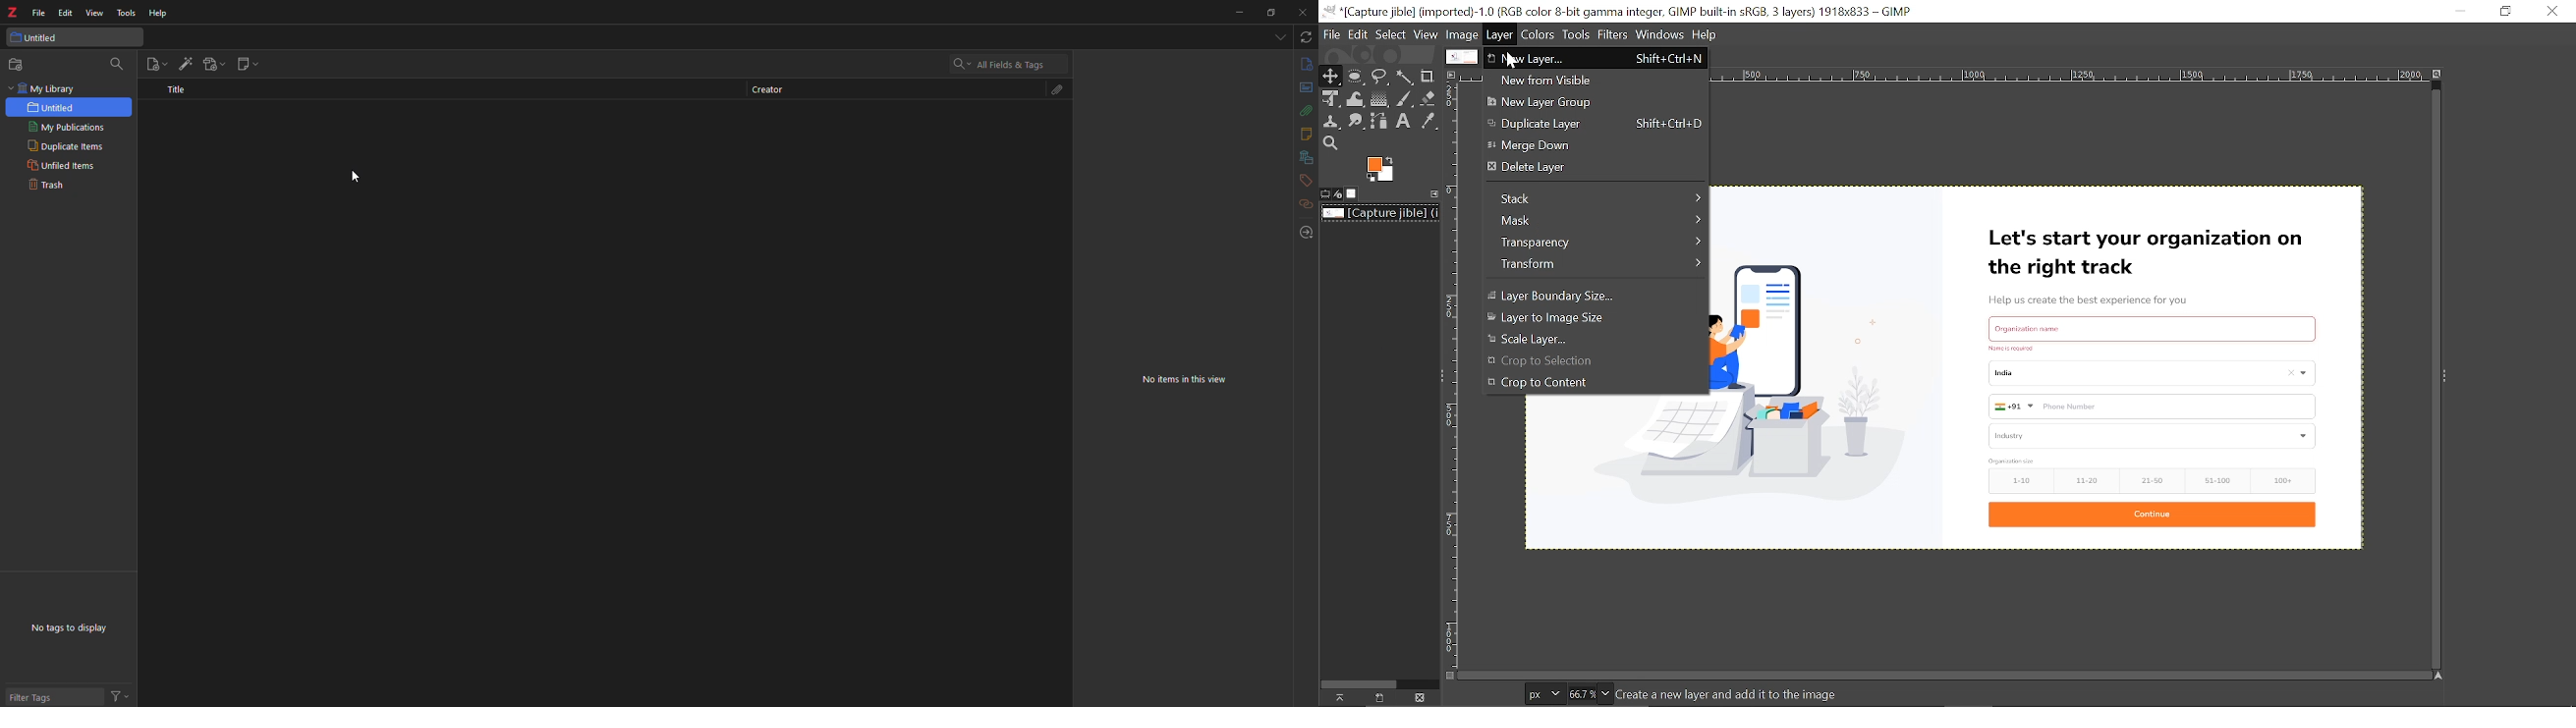 The width and height of the screenshot is (2576, 728). Describe the element at coordinates (2444, 374) in the screenshot. I see `sidebar menu` at that location.